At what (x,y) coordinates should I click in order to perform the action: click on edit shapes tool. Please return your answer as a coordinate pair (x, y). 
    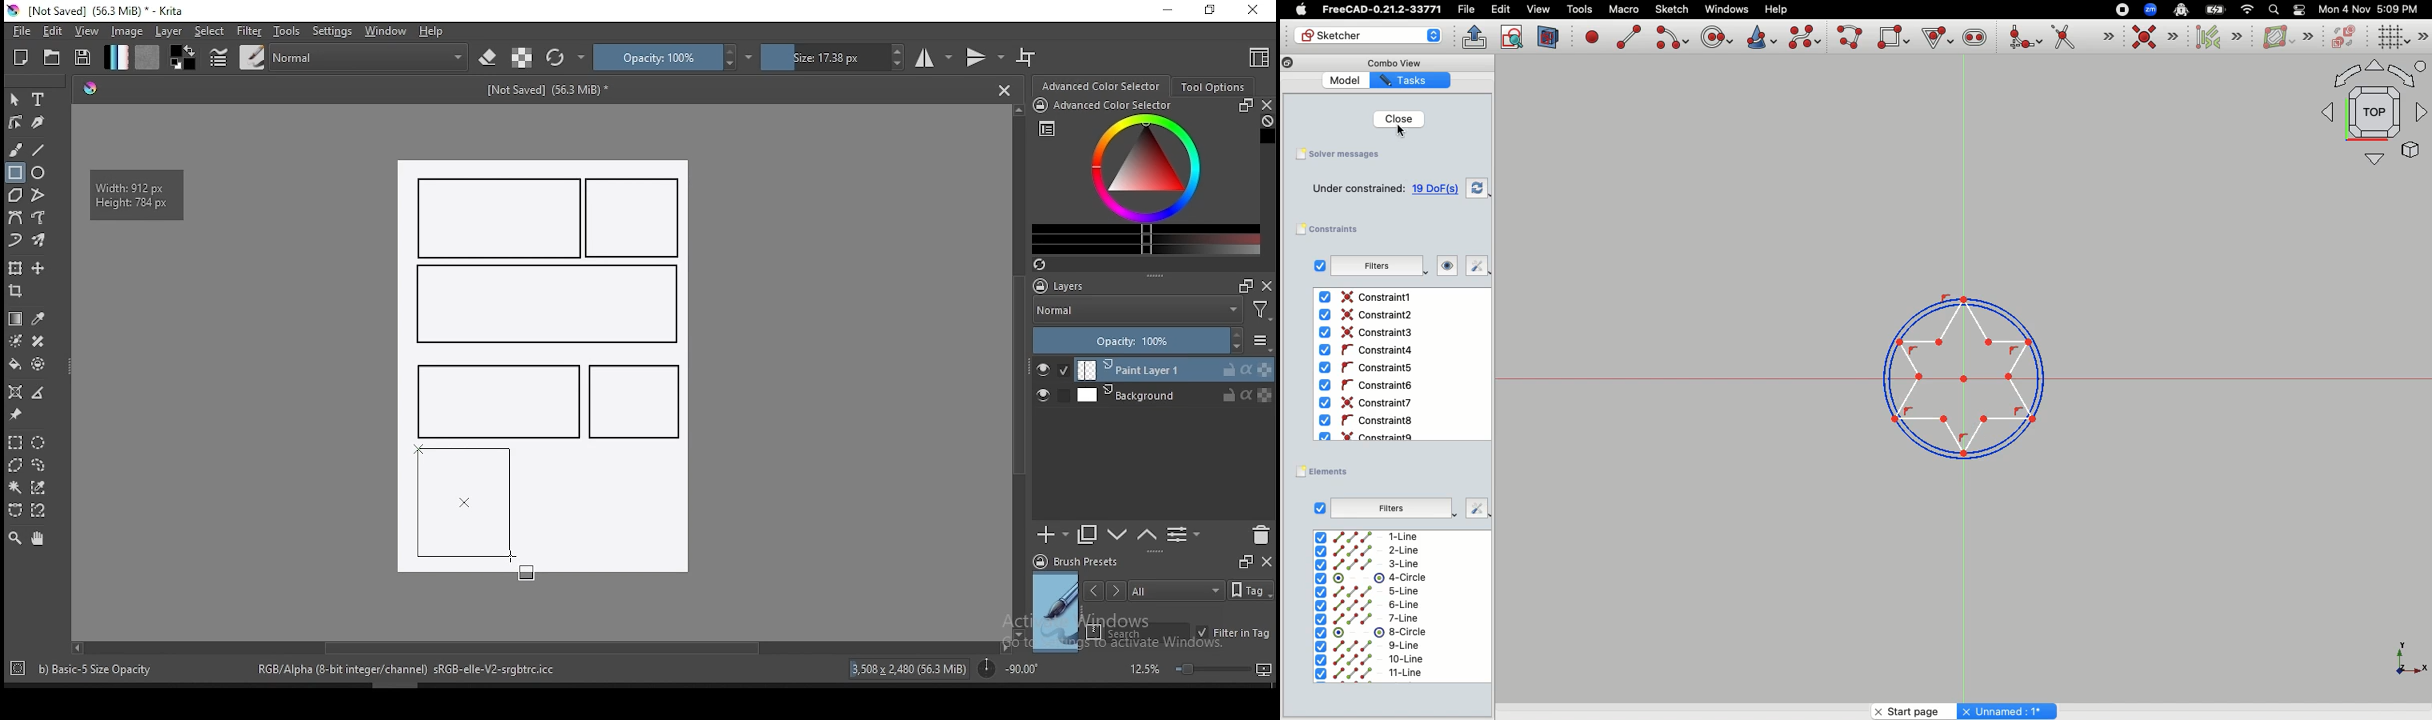
    Looking at the image, I should click on (15, 121).